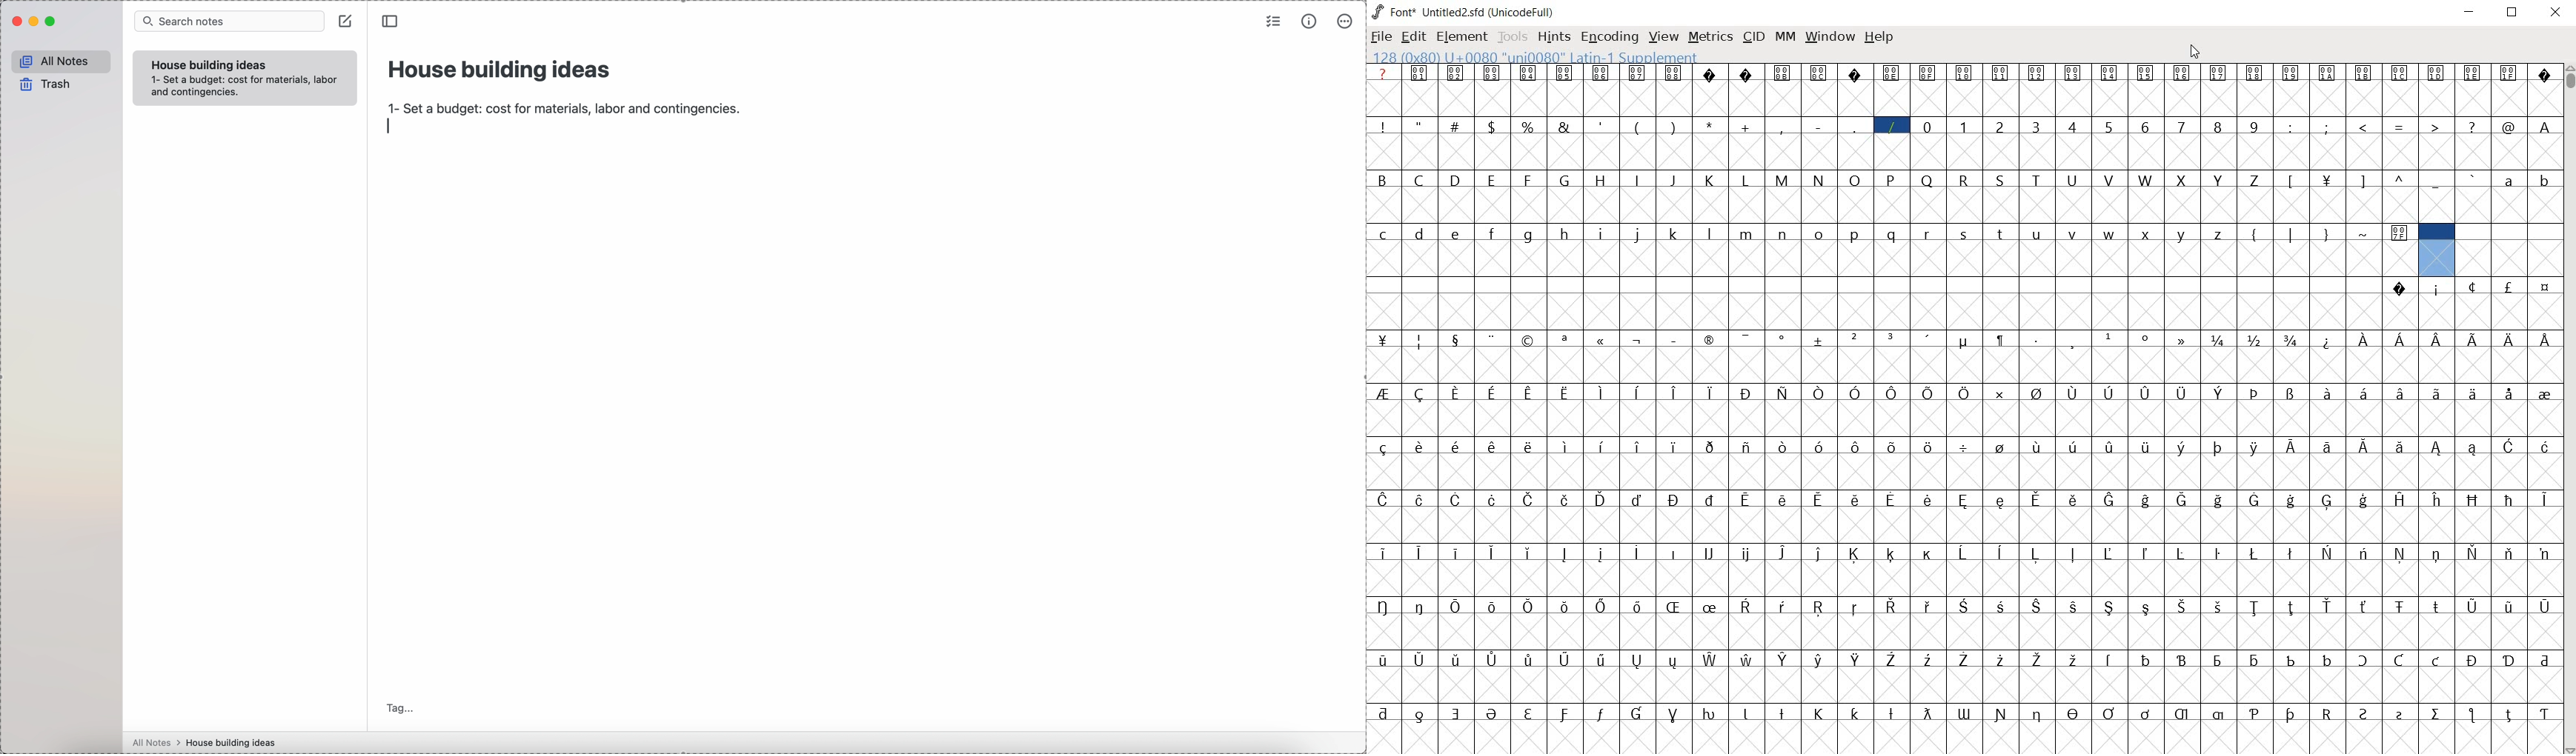  Describe the element at coordinates (1531, 552) in the screenshot. I see `Symbol` at that location.